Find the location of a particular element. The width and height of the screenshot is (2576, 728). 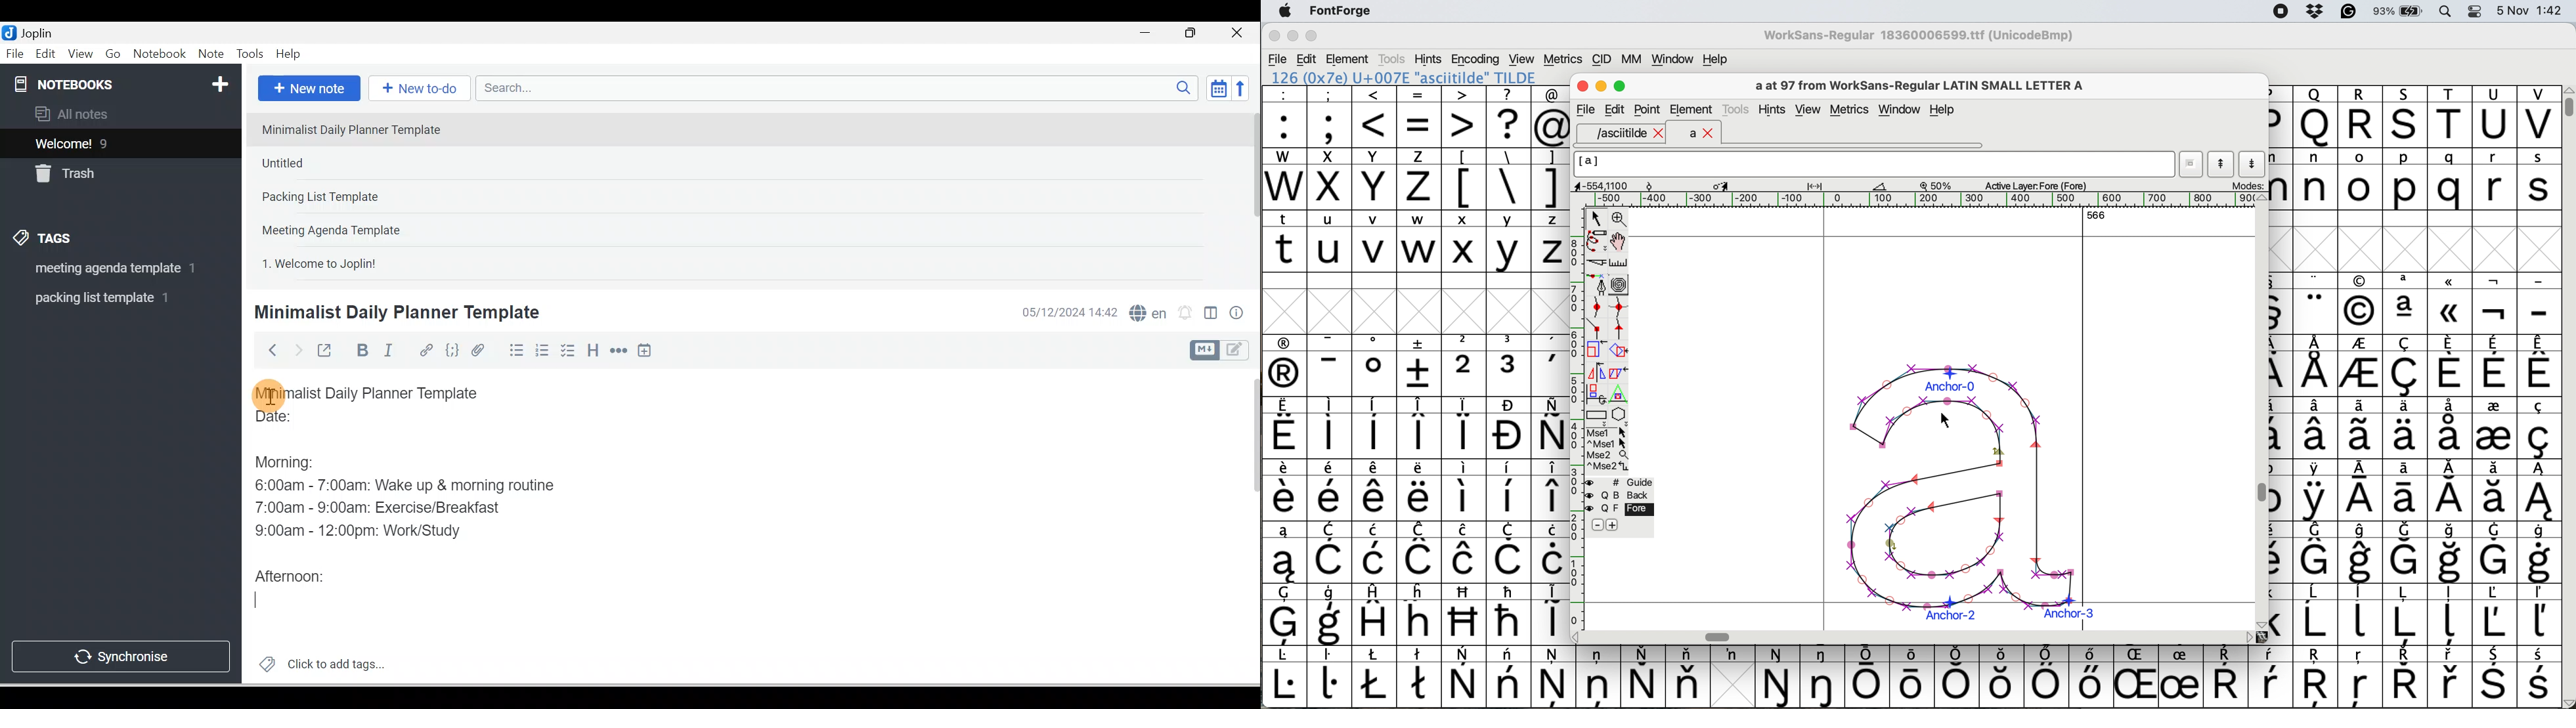

Scroll bar is located at coordinates (1246, 526).